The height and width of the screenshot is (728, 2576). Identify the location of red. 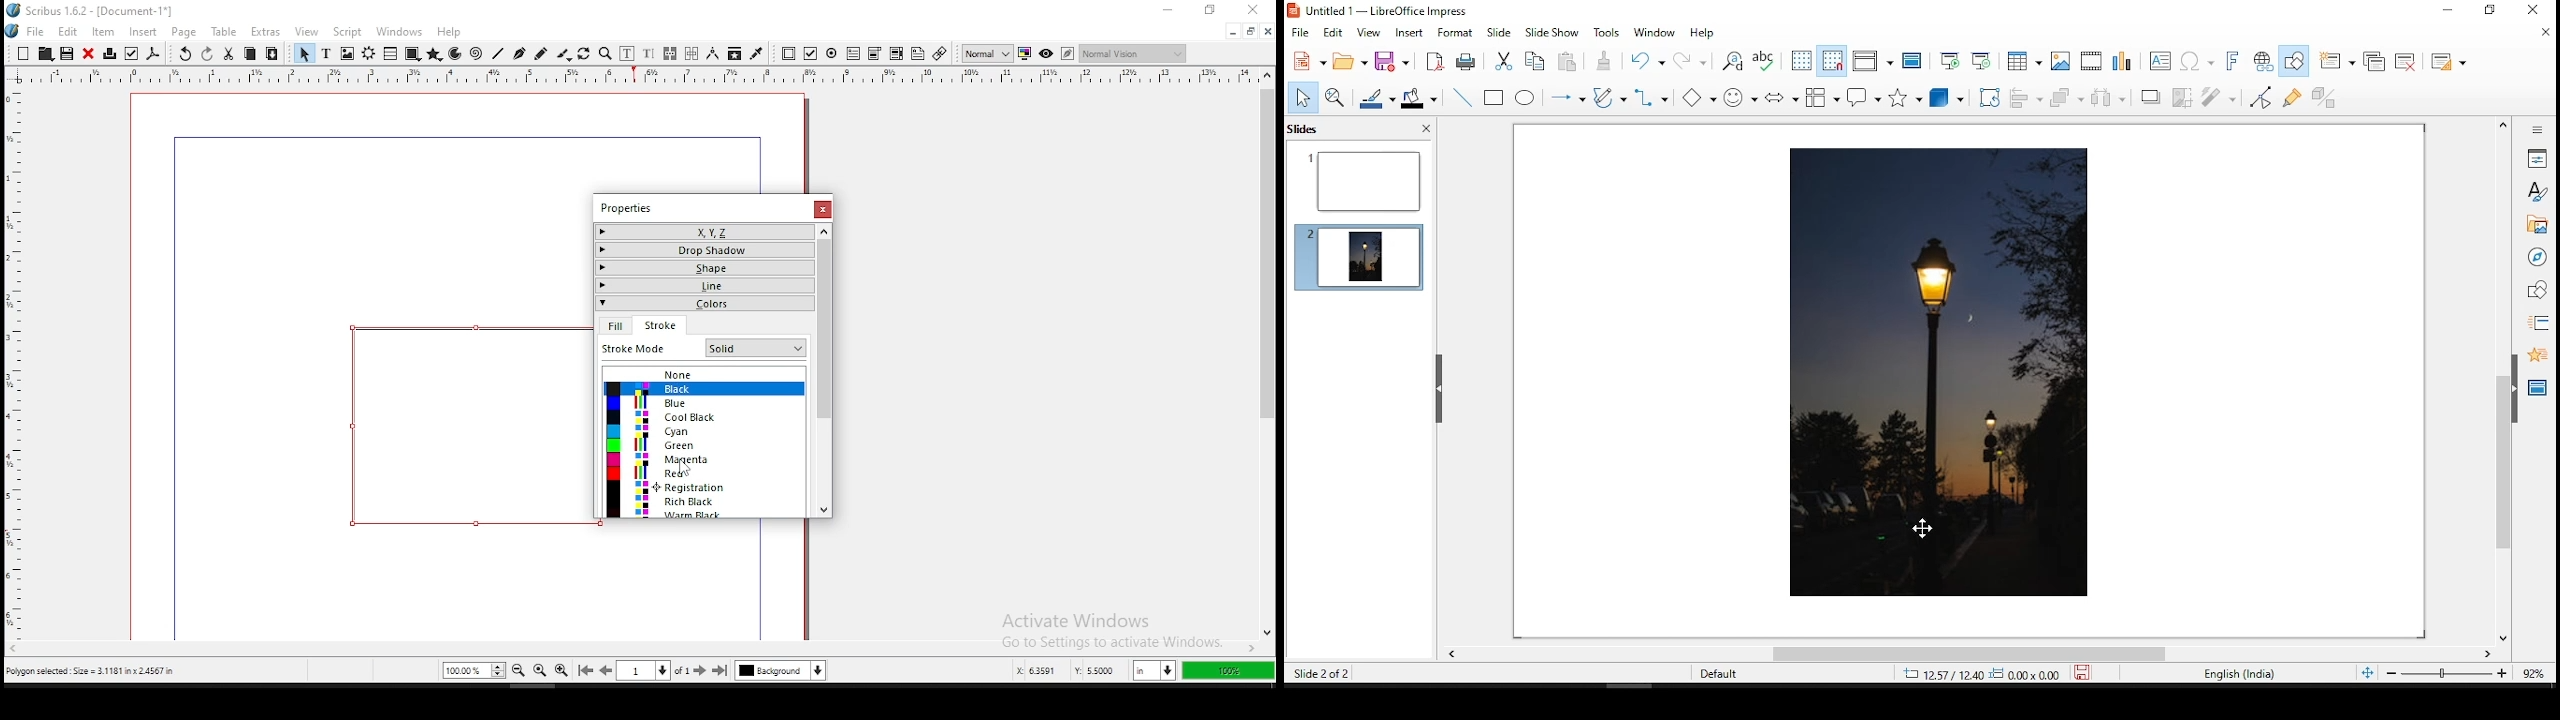
(705, 474).